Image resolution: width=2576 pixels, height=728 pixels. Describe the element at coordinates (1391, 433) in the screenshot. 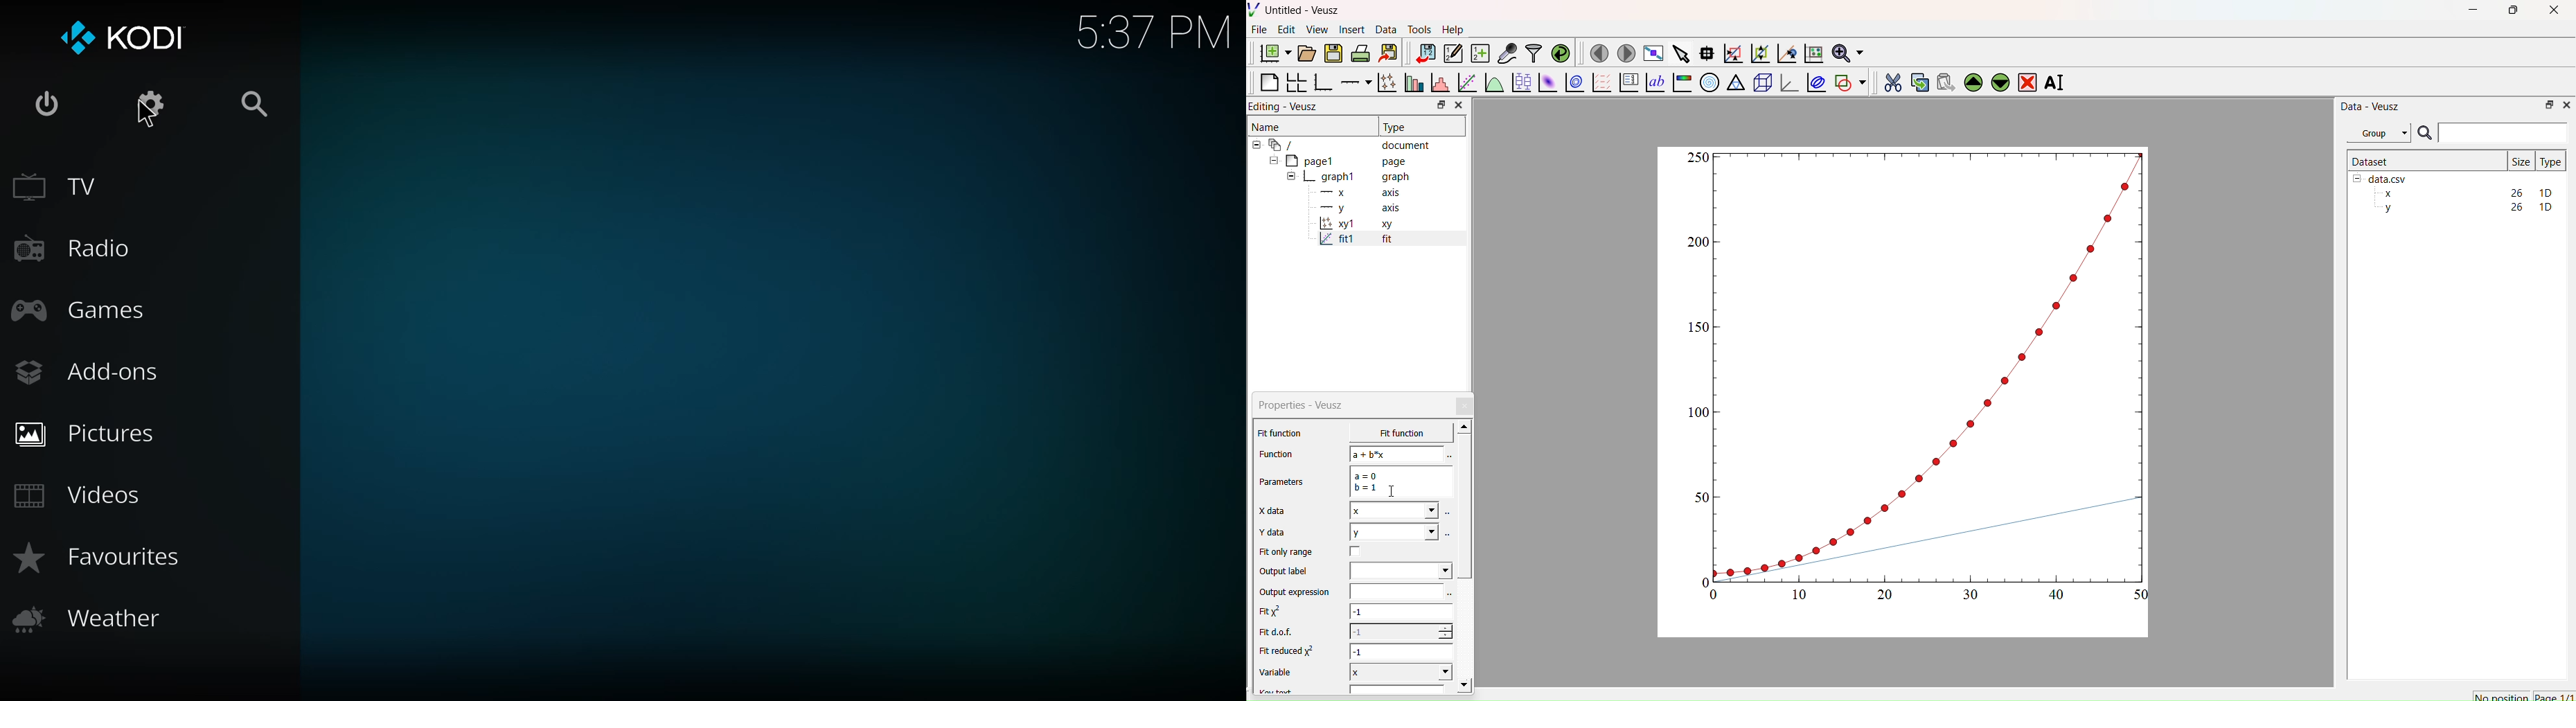

I see `x` at that location.